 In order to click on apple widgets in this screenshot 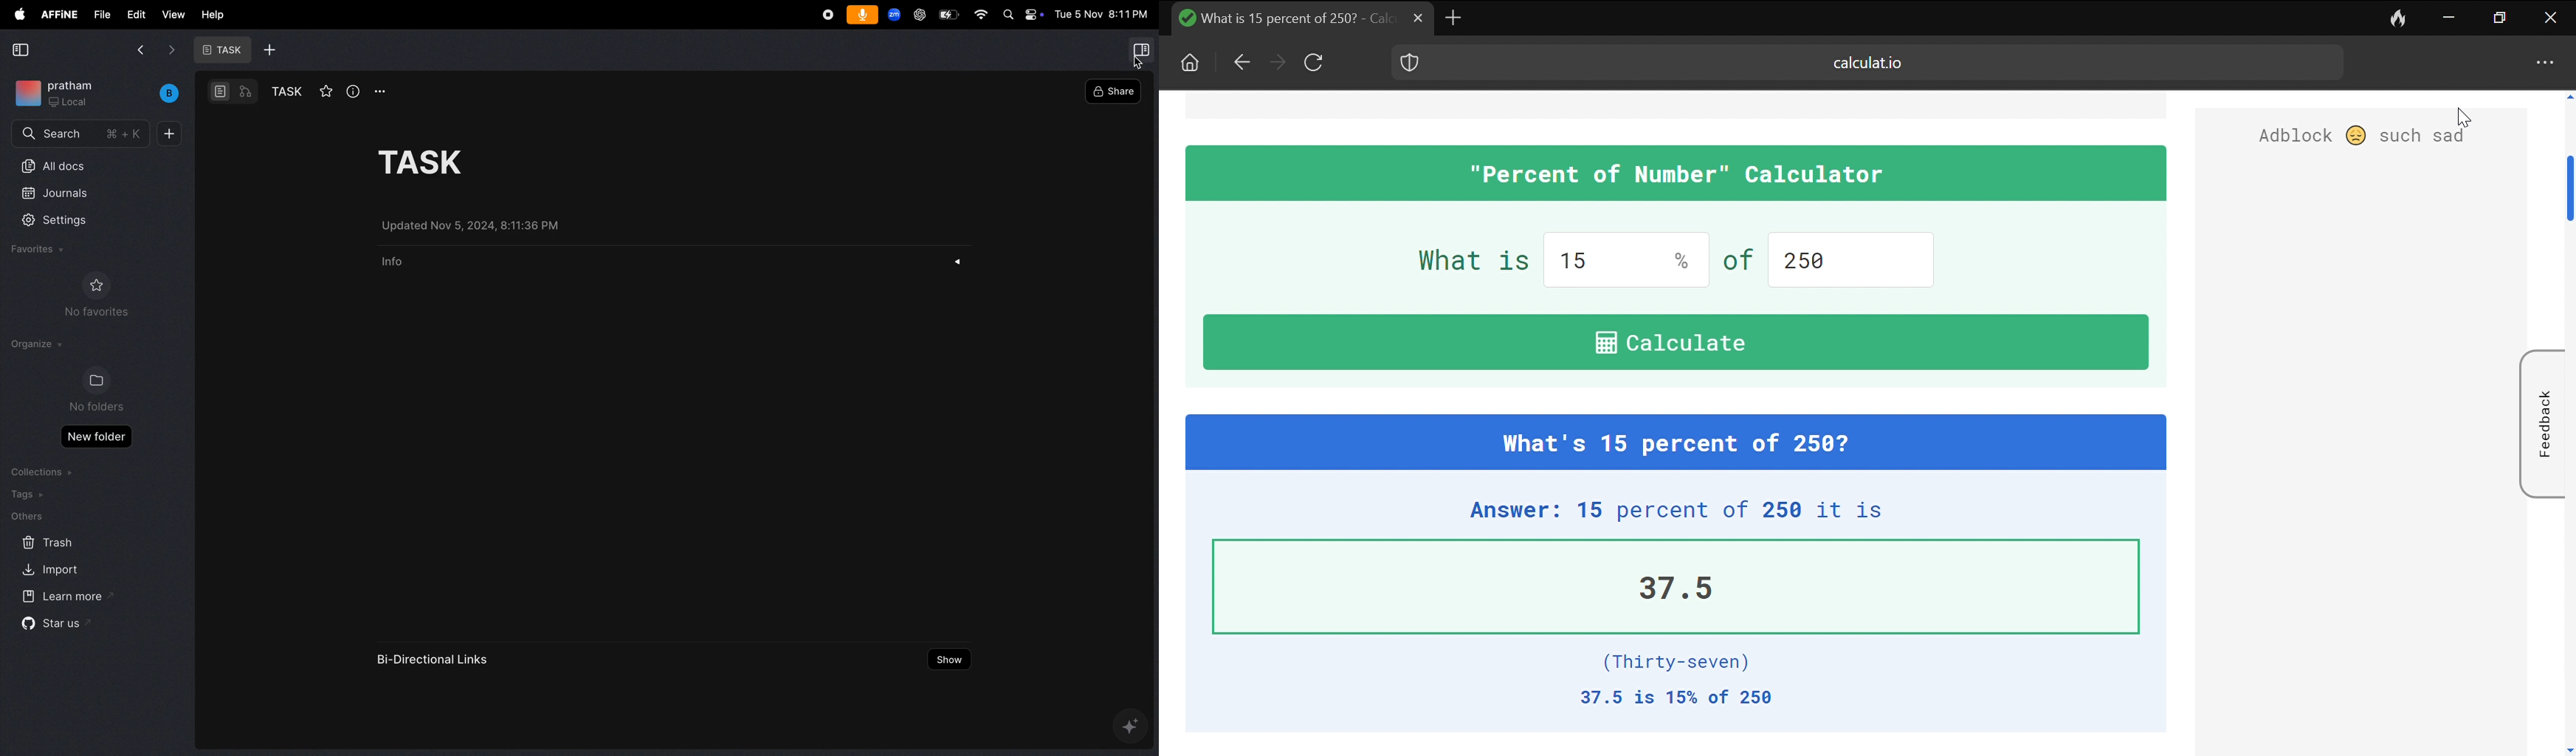, I will do `click(1023, 15)`.